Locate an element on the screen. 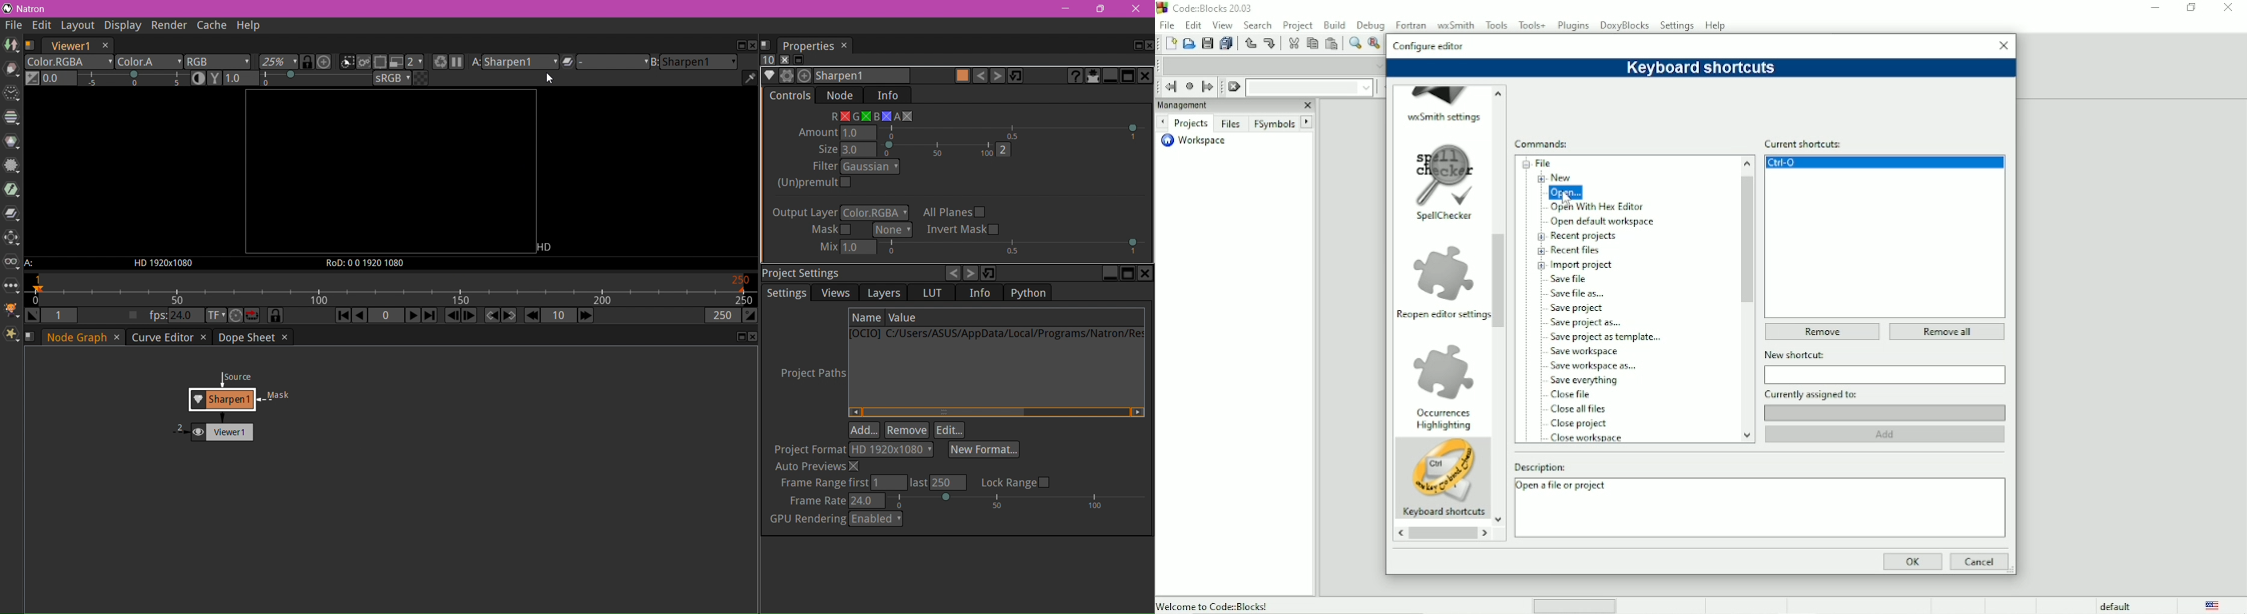 The width and height of the screenshot is (2268, 616). Next is located at coordinates (972, 273).